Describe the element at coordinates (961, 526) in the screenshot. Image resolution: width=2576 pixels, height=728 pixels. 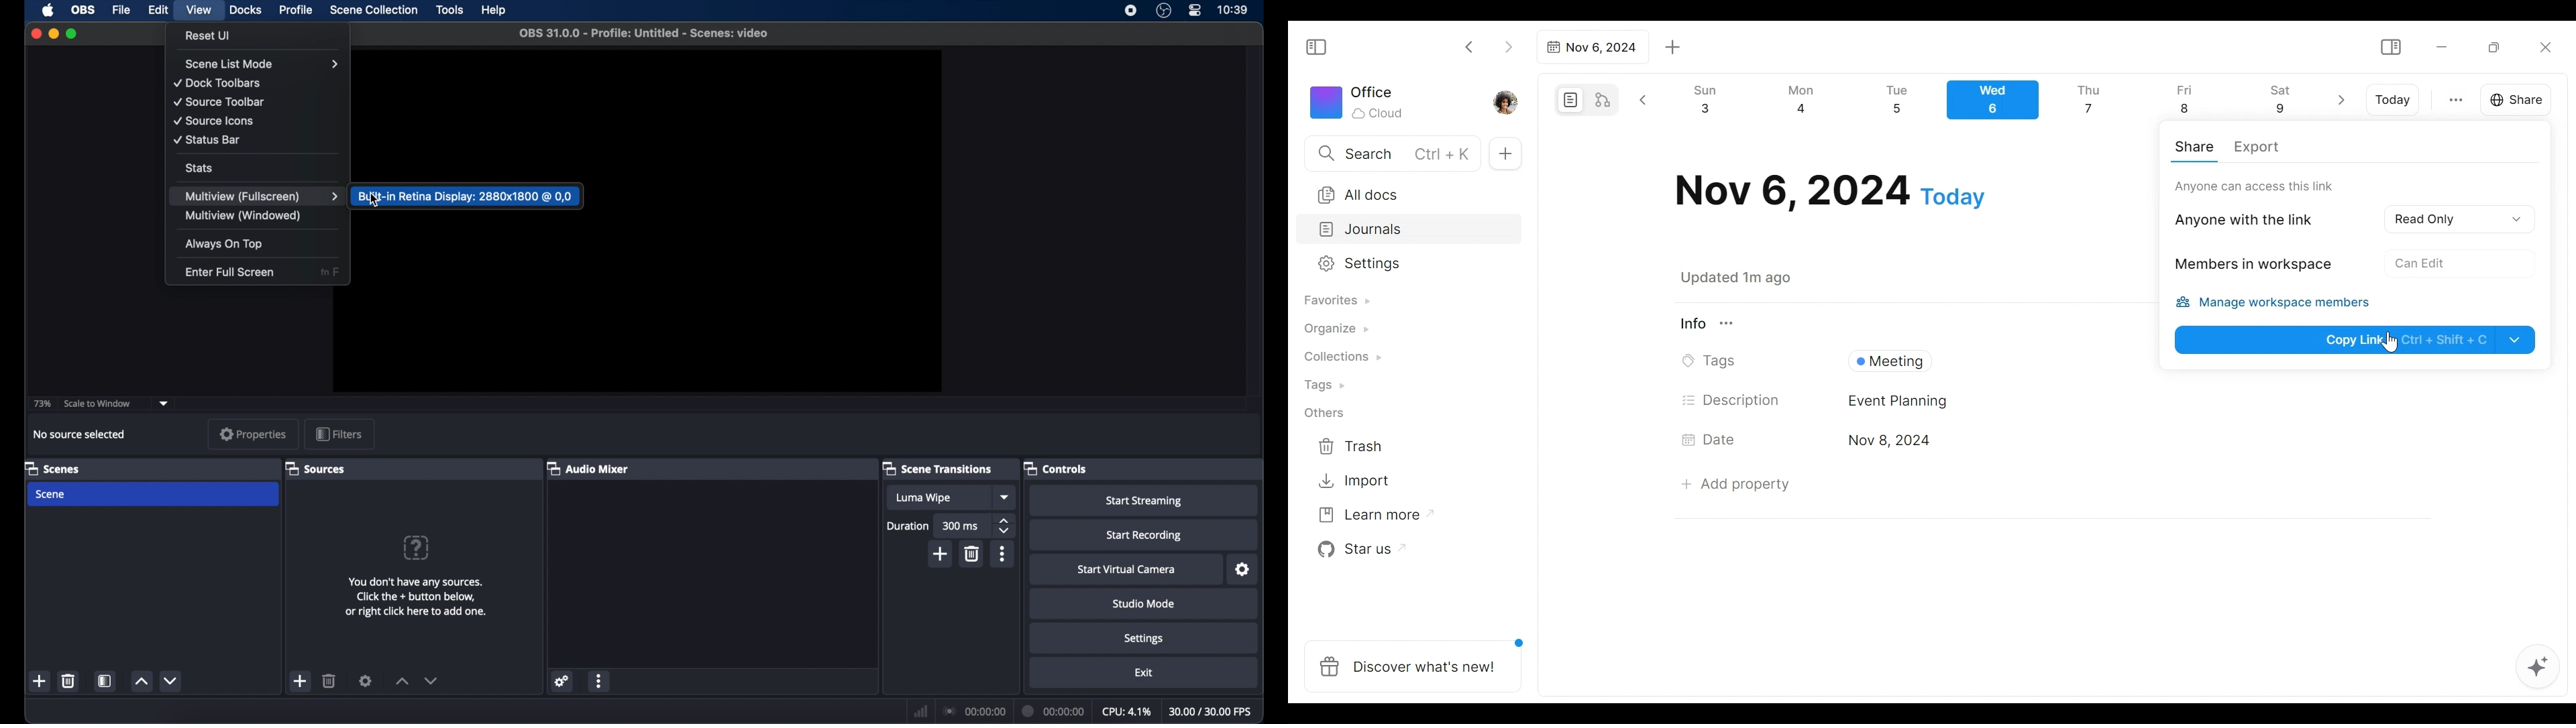
I see `300 ms` at that location.